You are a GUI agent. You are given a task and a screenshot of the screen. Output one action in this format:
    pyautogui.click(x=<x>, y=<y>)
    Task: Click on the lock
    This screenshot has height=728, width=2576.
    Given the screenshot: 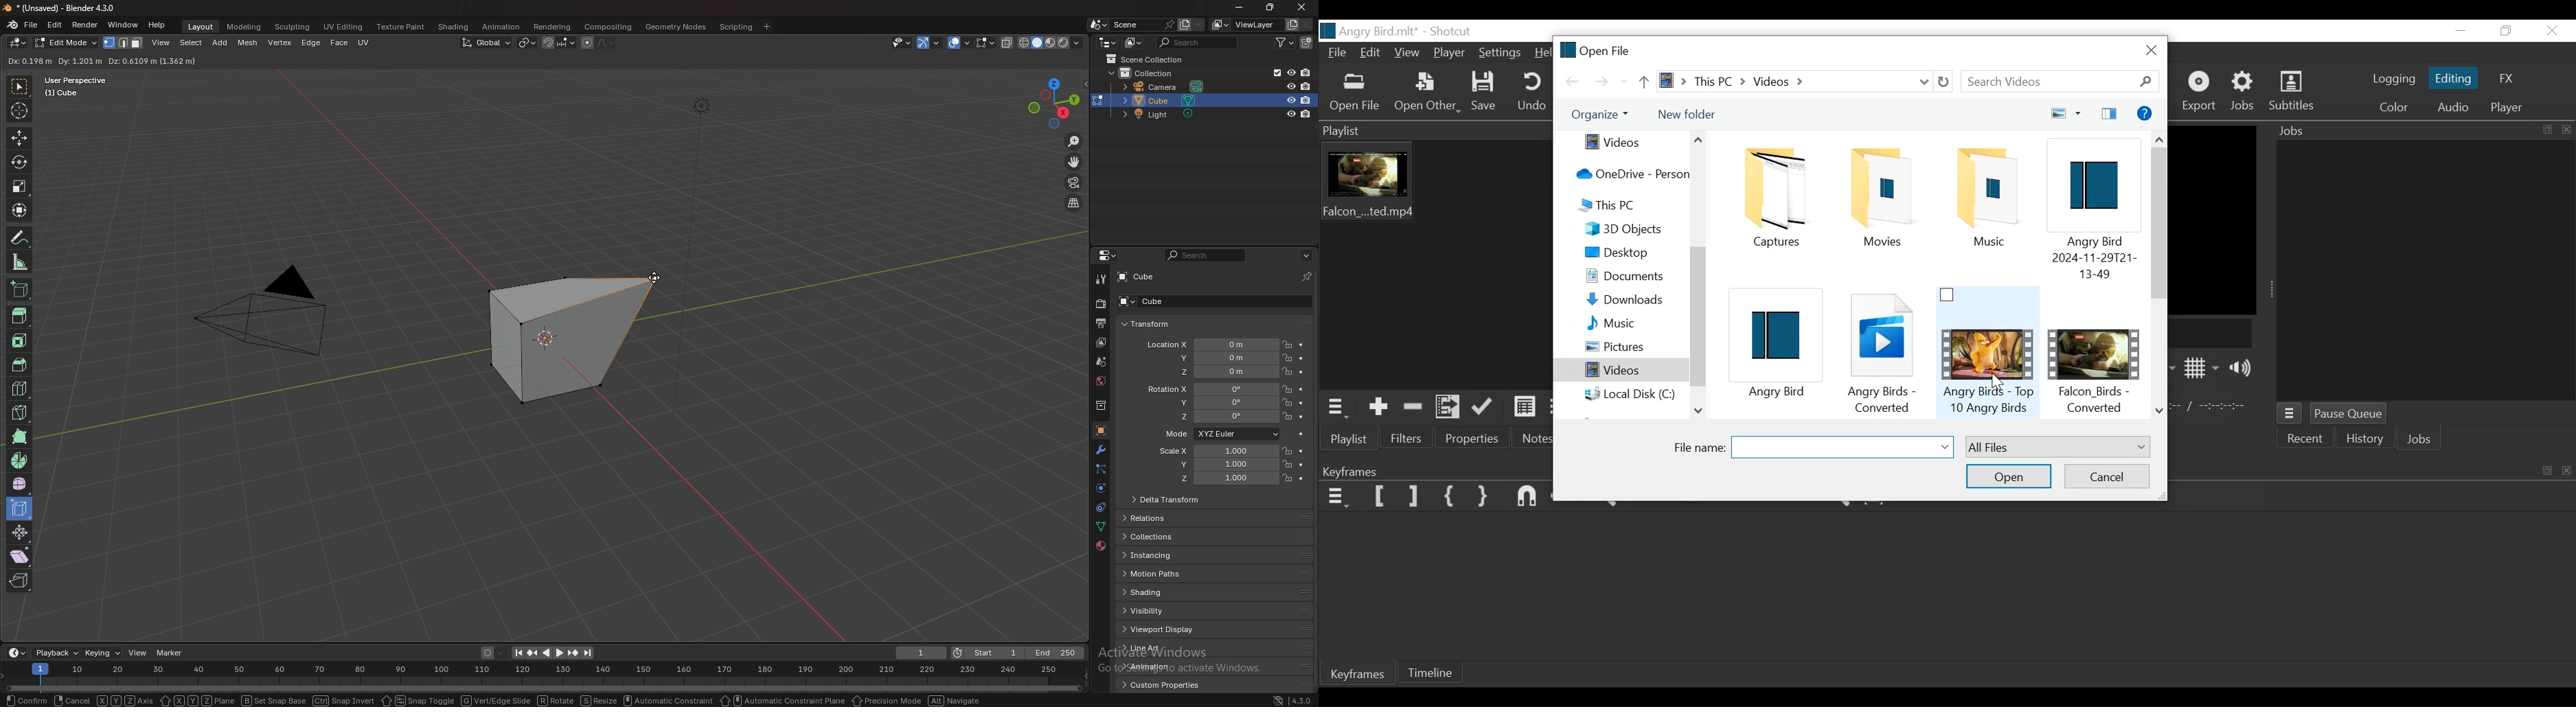 What is the action you would take?
    pyautogui.click(x=1286, y=403)
    